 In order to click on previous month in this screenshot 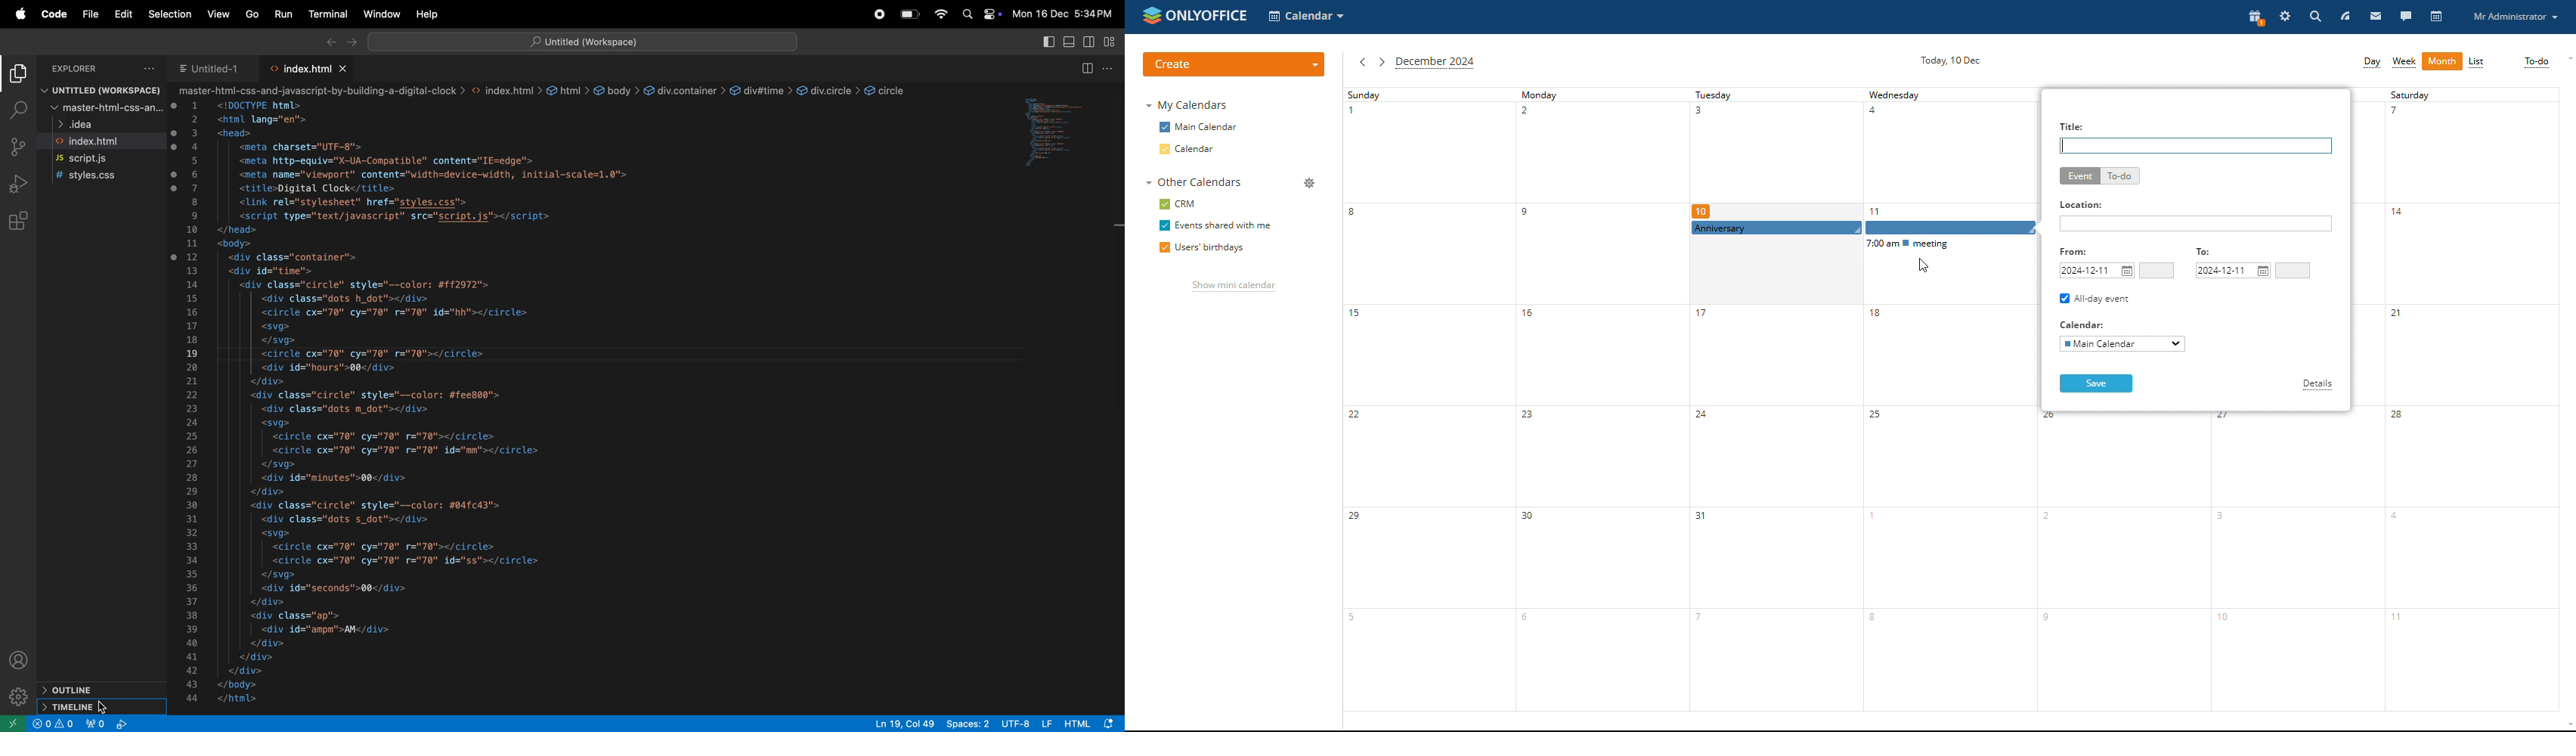, I will do `click(1362, 62)`.